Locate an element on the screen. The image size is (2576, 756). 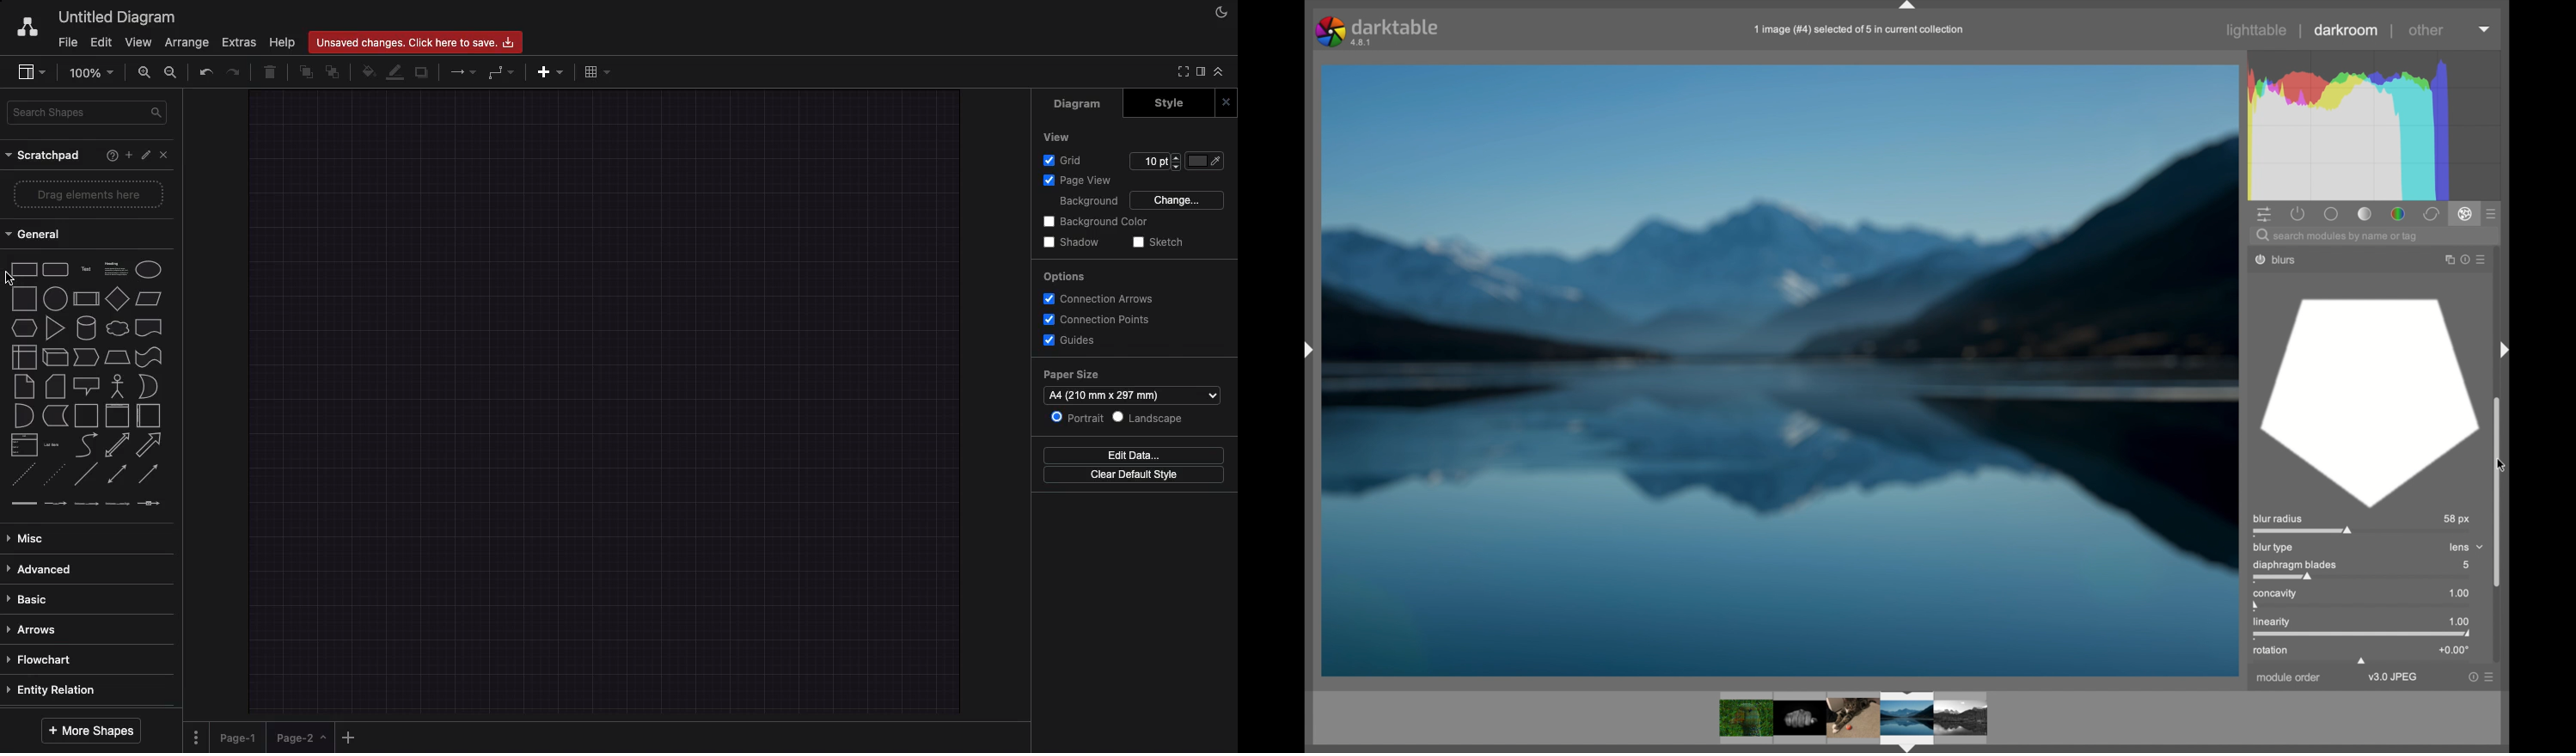
Shadow is located at coordinates (1074, 242).